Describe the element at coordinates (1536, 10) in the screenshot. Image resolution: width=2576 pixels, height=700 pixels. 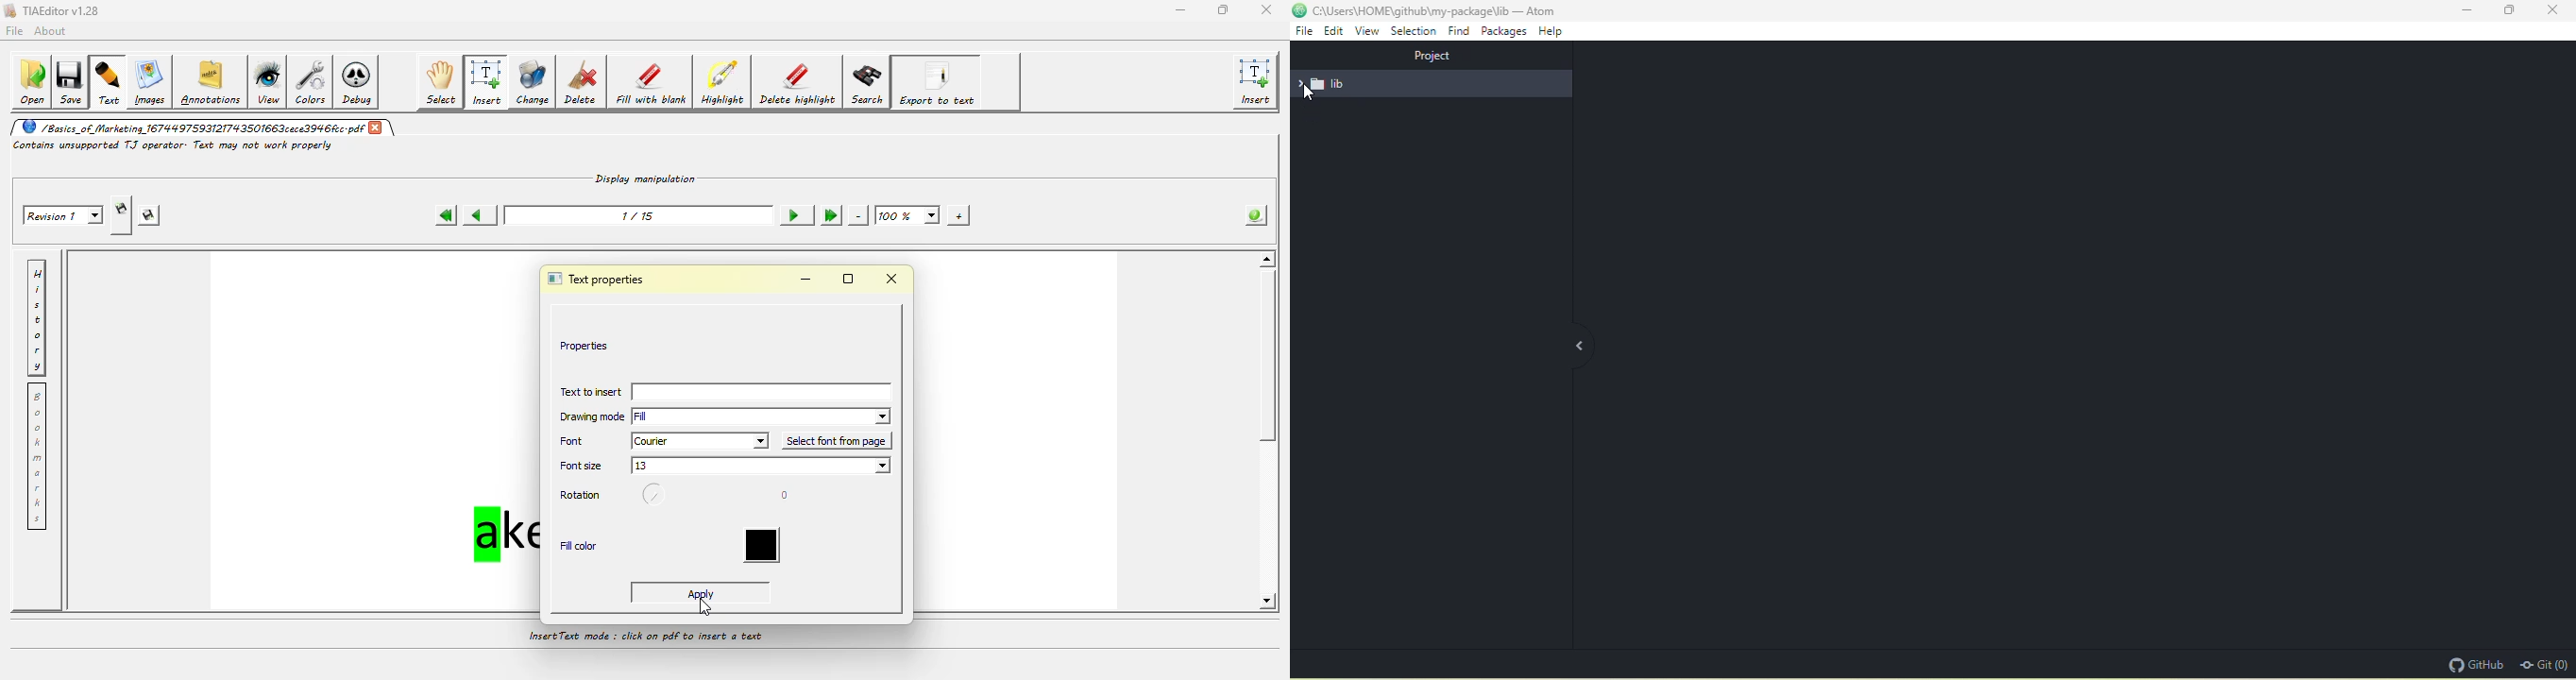
I see `- Atom` at that location.